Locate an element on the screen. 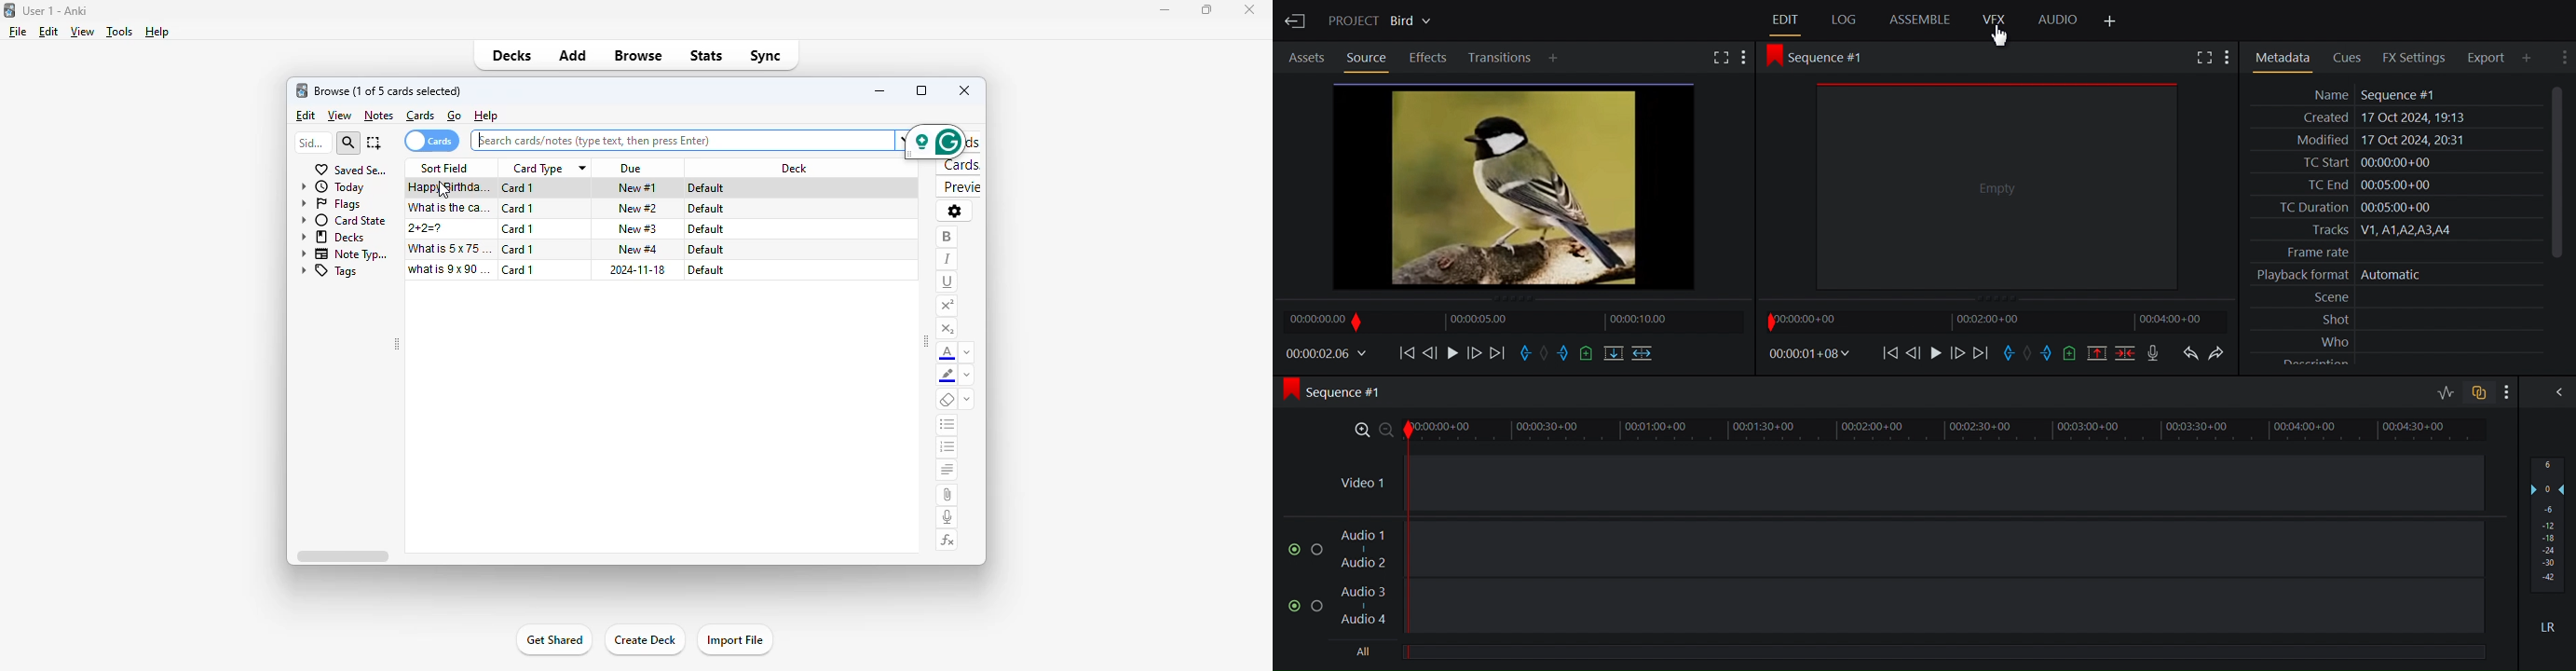 The width and height of the screenshot is (2576, 672). sidebar filter is located at coordinates (312, 143).